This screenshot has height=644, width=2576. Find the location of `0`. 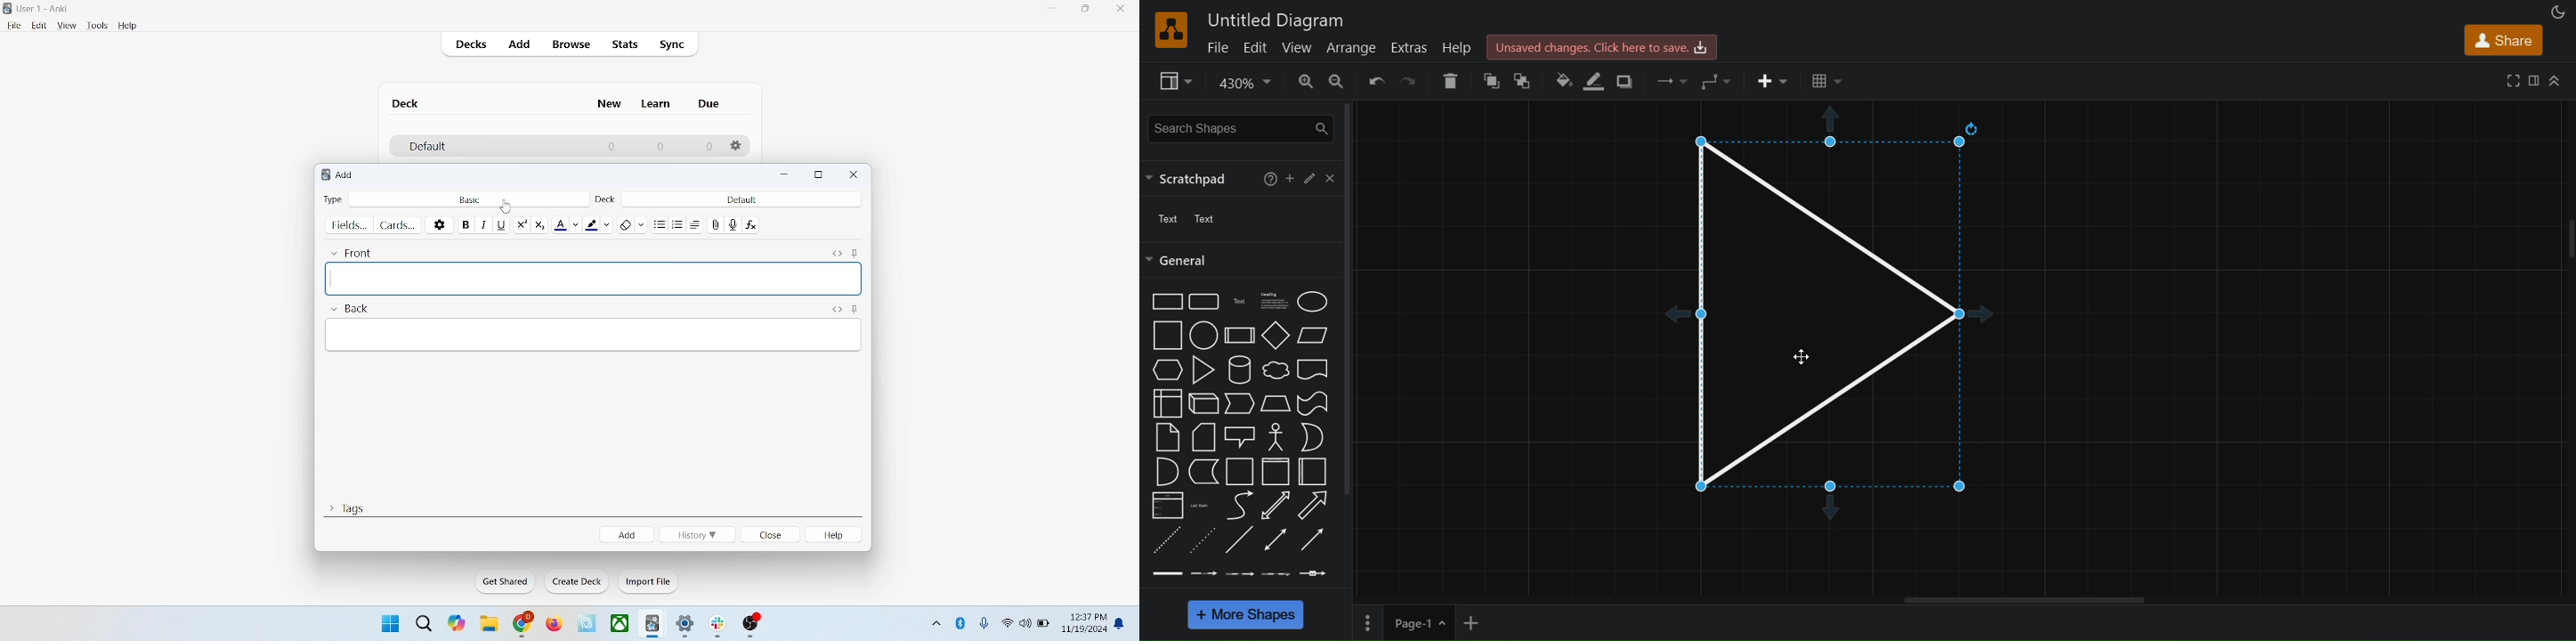

0 is located at coordinates (709, 147).